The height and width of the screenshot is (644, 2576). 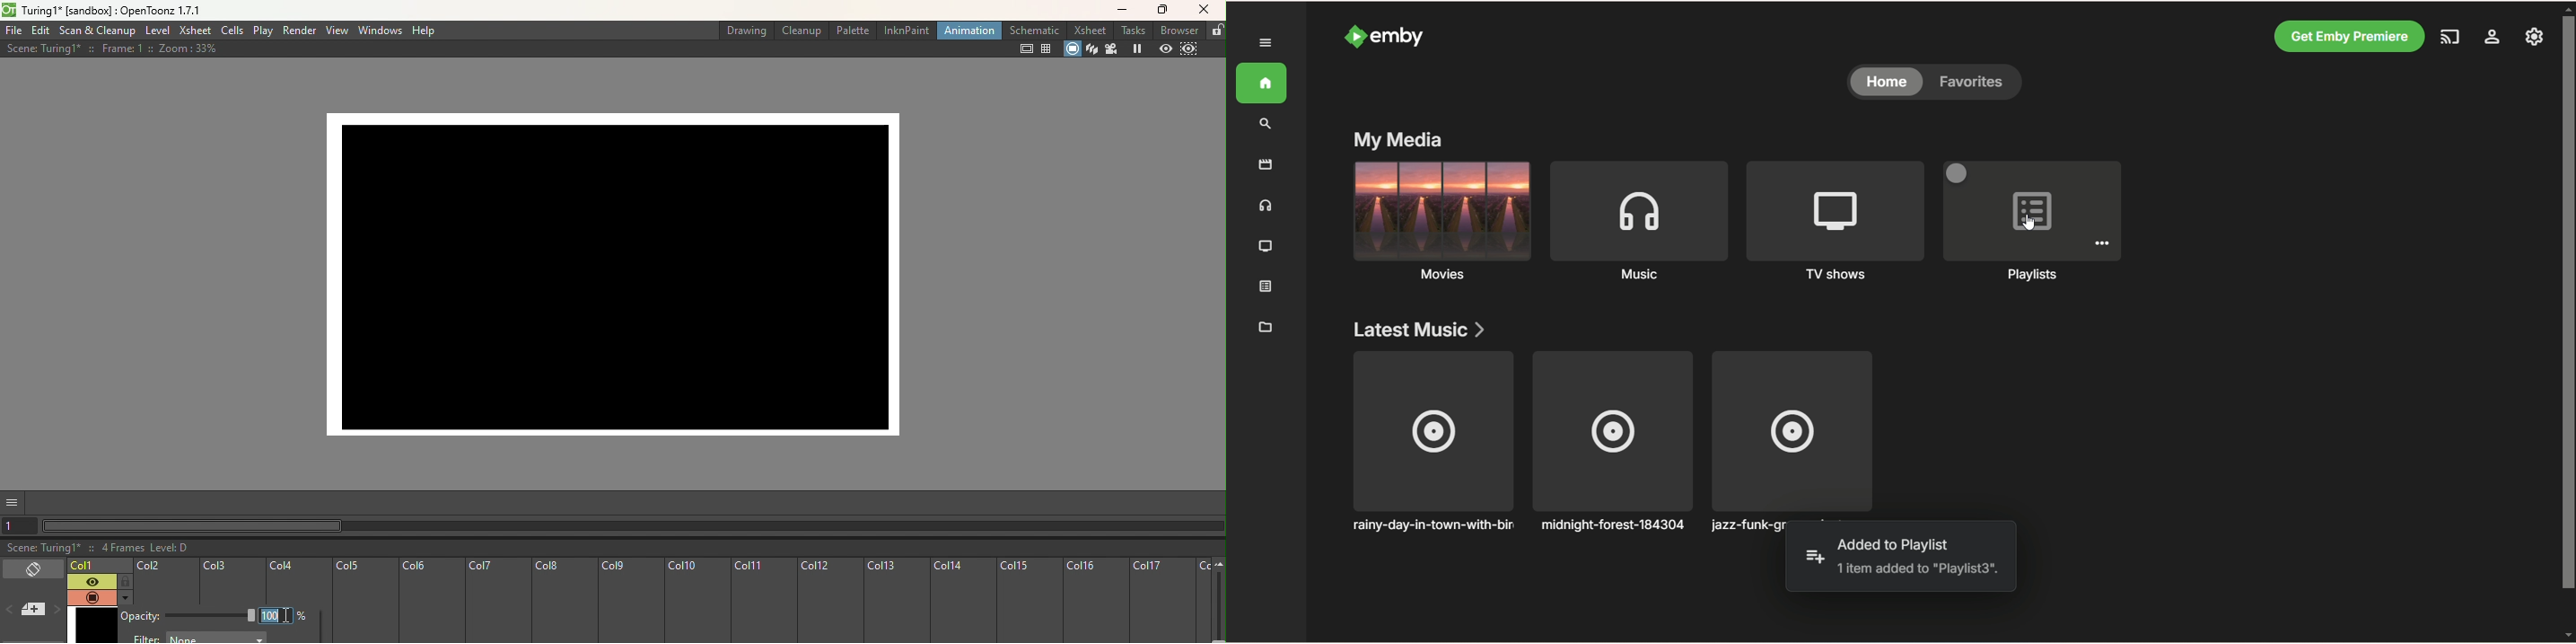 I want to click on Tasks, so click(x=1128, y=31).